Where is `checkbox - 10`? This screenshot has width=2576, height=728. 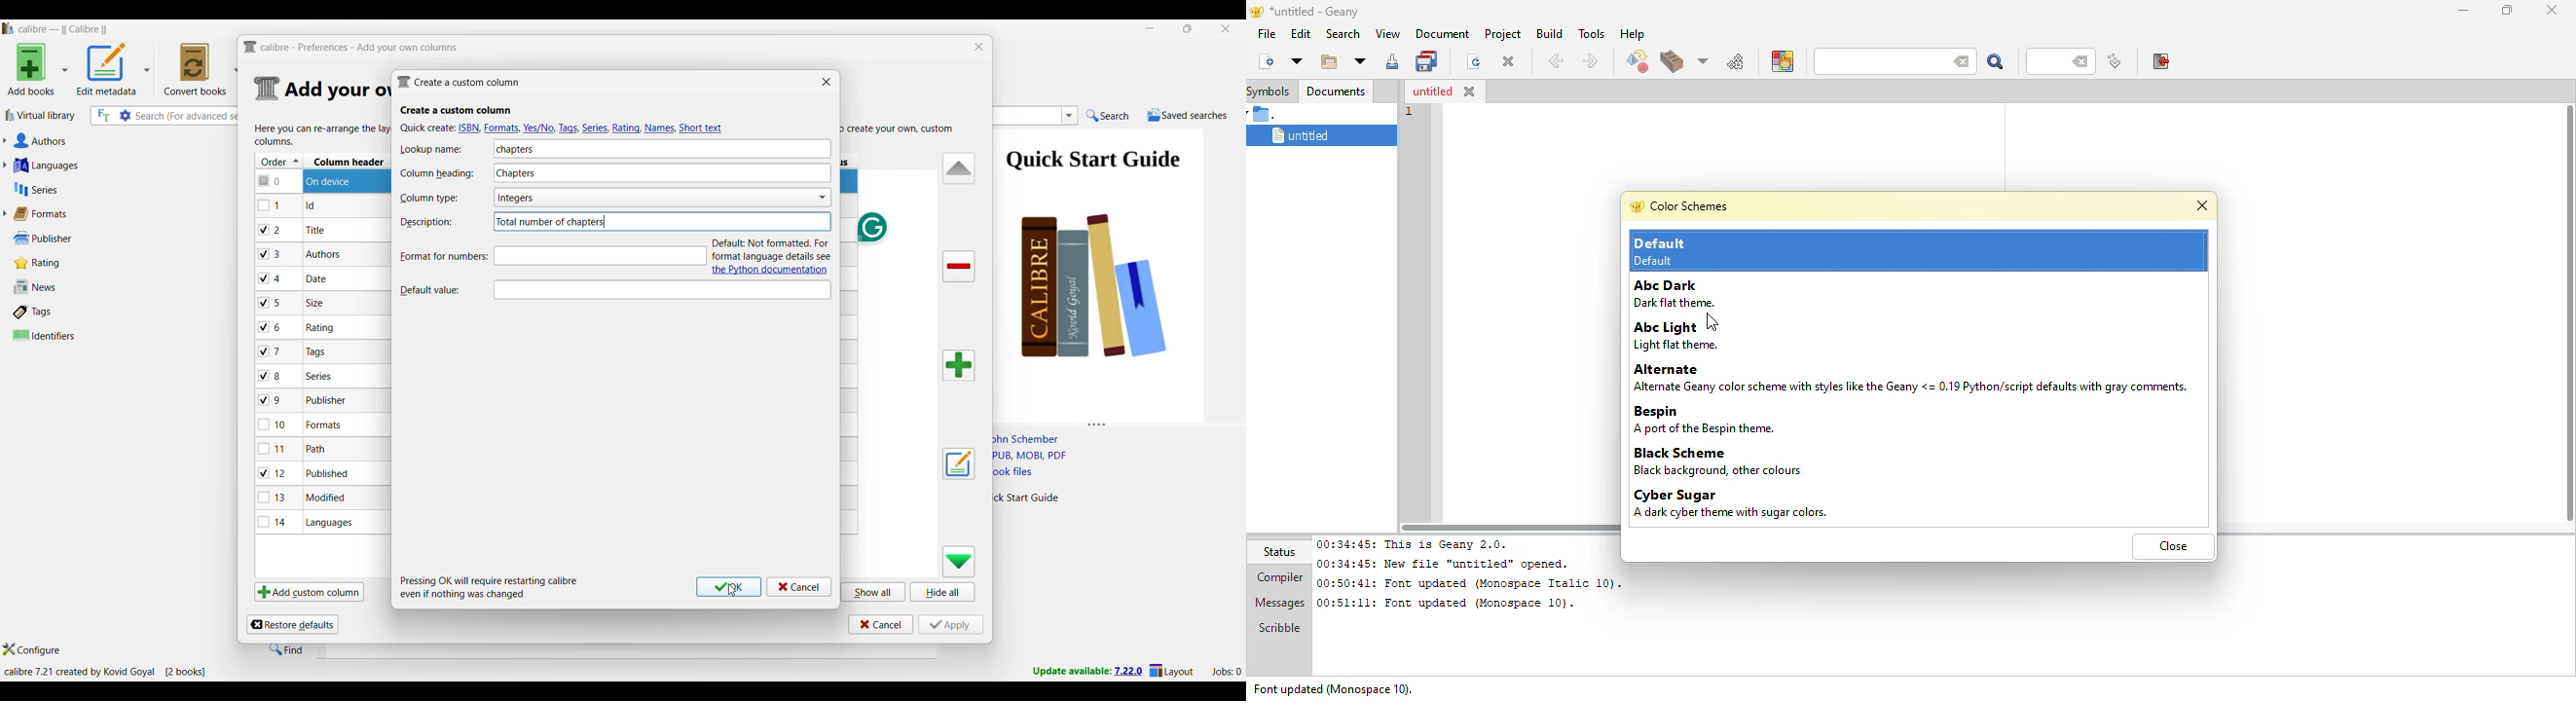 checkbox - 10 is located at coordinates (275, 426).